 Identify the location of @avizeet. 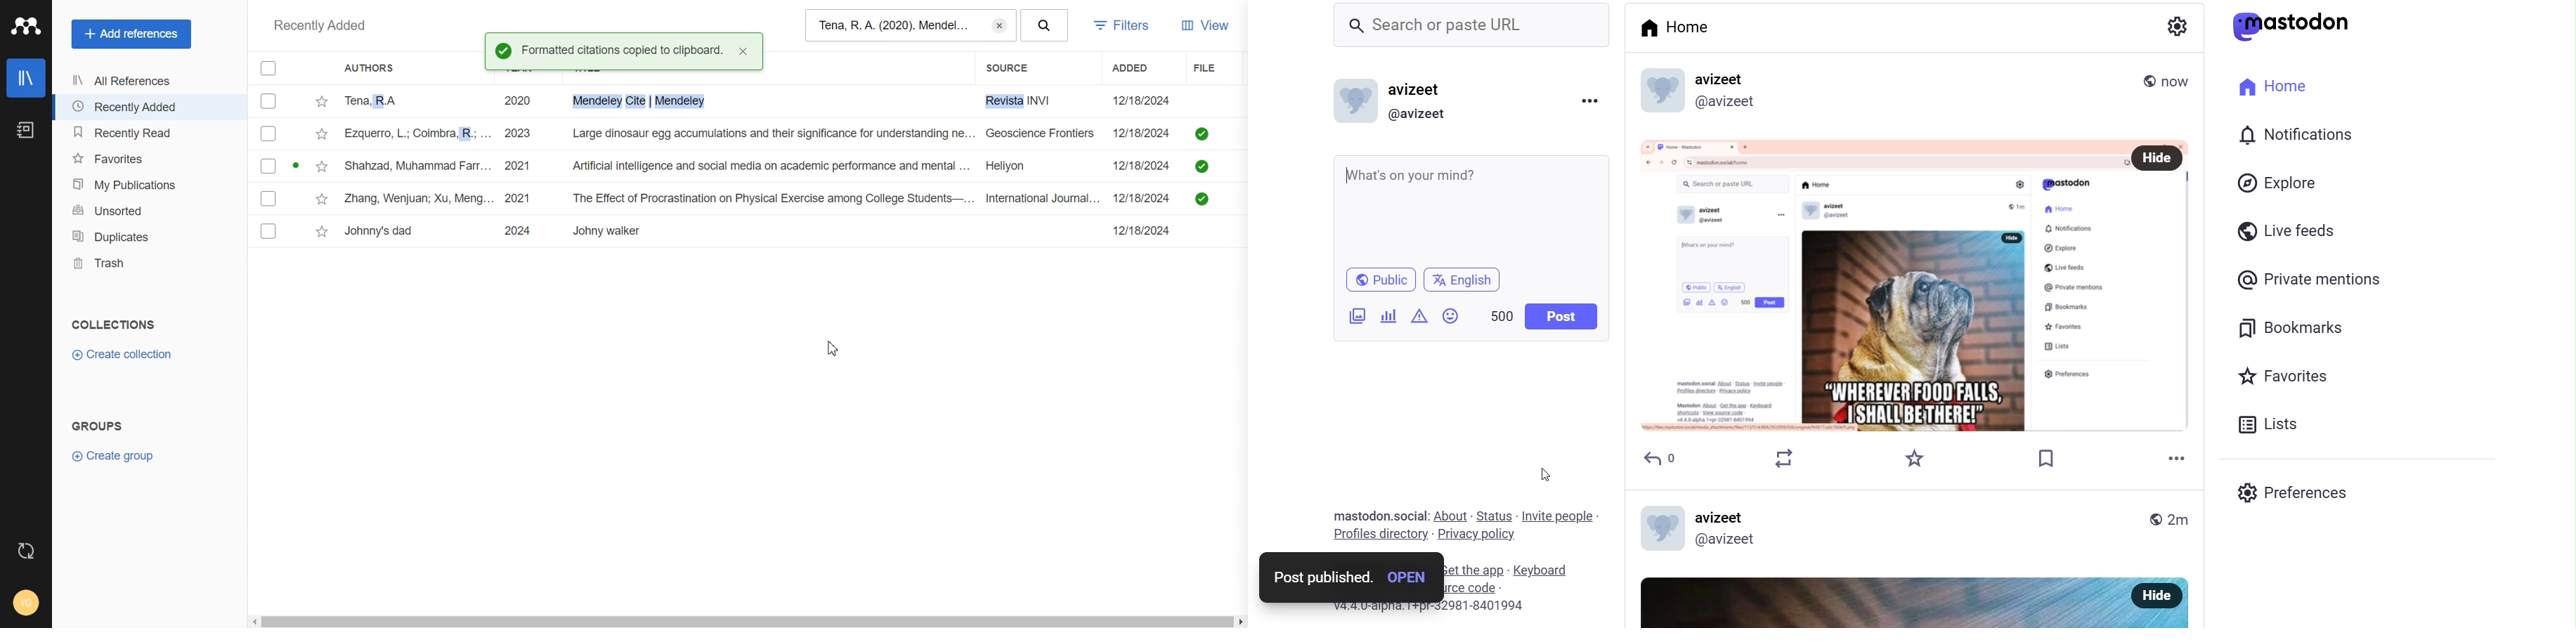
(1736, 540).